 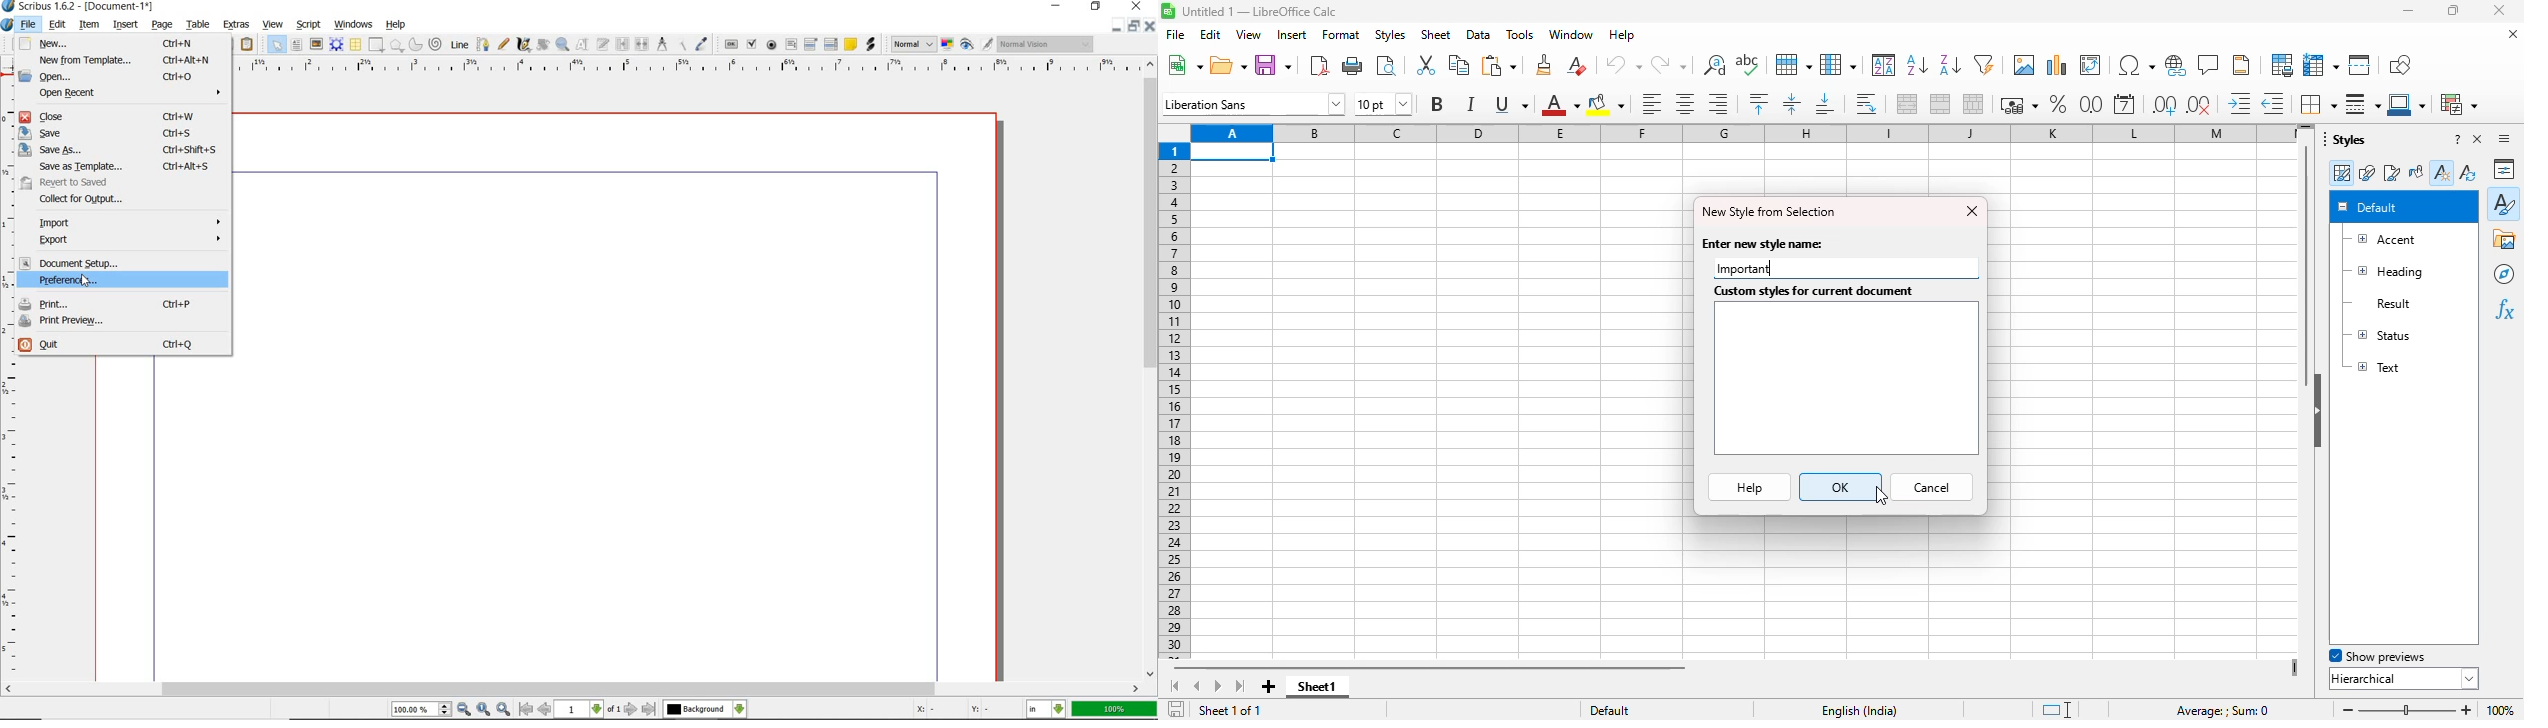 What do you see at coordinates (80, 7) in the screenshot?
I see `scribus 1.6.2 - [document-1*]` at bounding box center [80, 7].